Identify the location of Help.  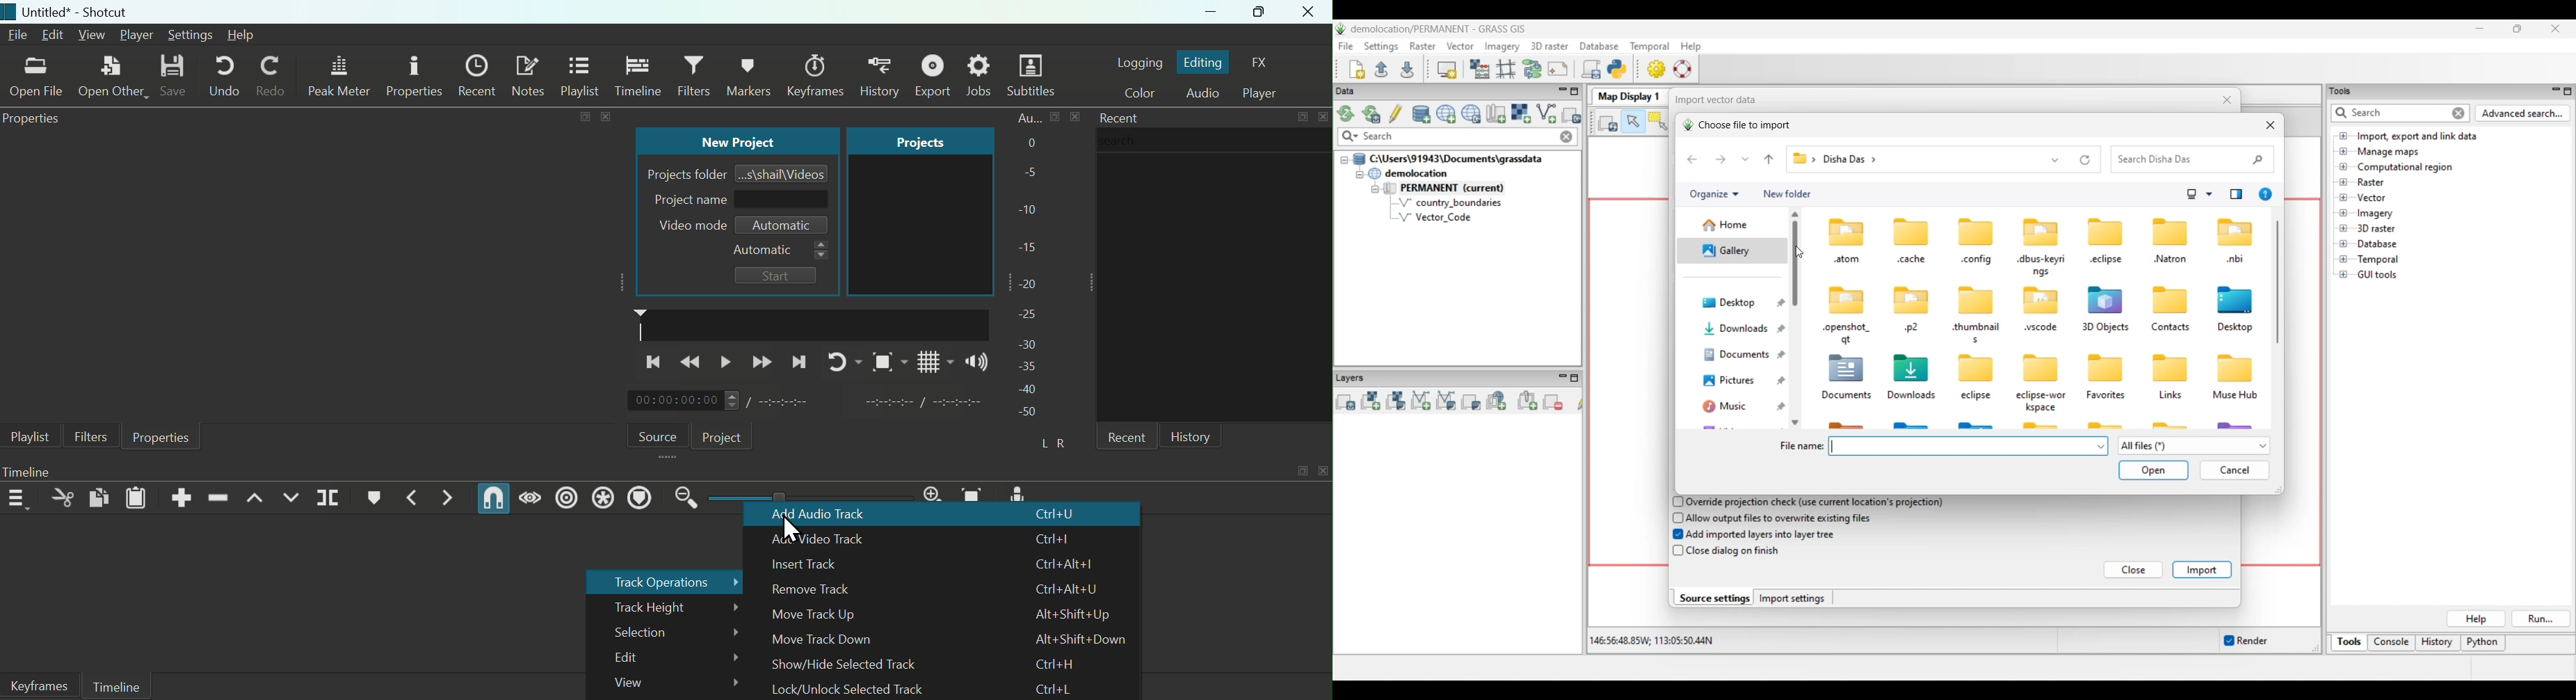
(250, 36).